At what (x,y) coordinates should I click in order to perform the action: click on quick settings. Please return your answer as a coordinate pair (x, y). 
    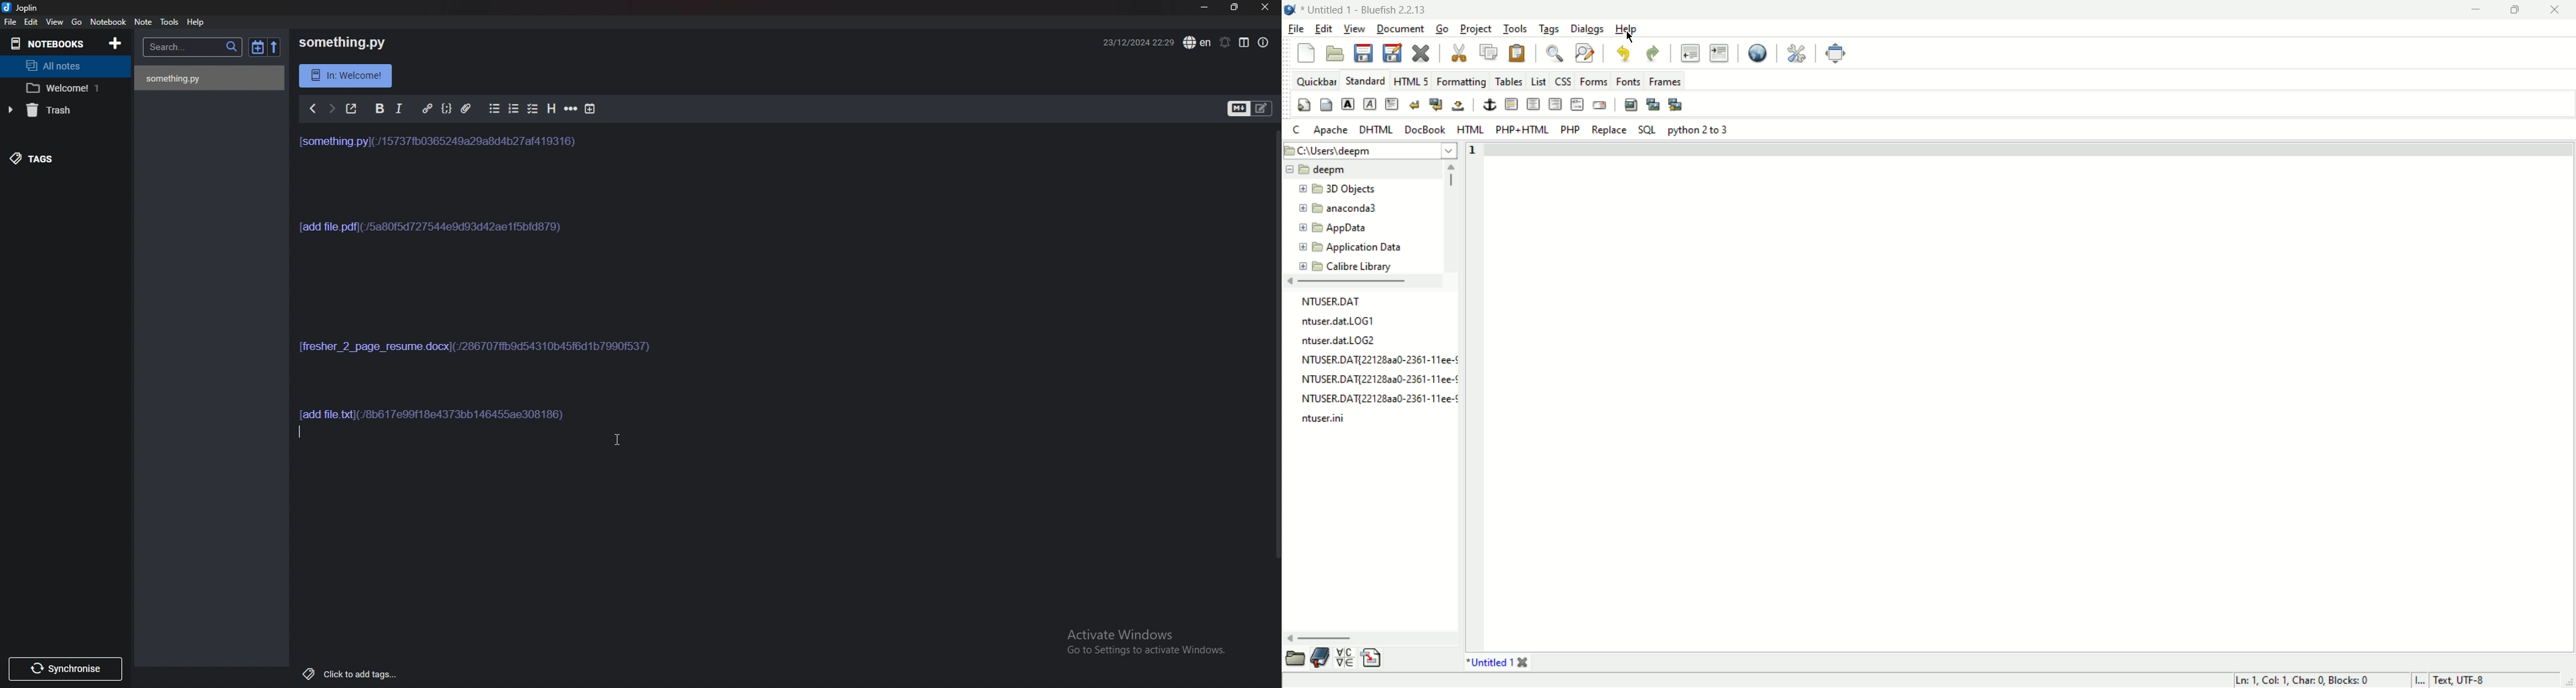
    Looking at the image, I should click on (1305, 105).